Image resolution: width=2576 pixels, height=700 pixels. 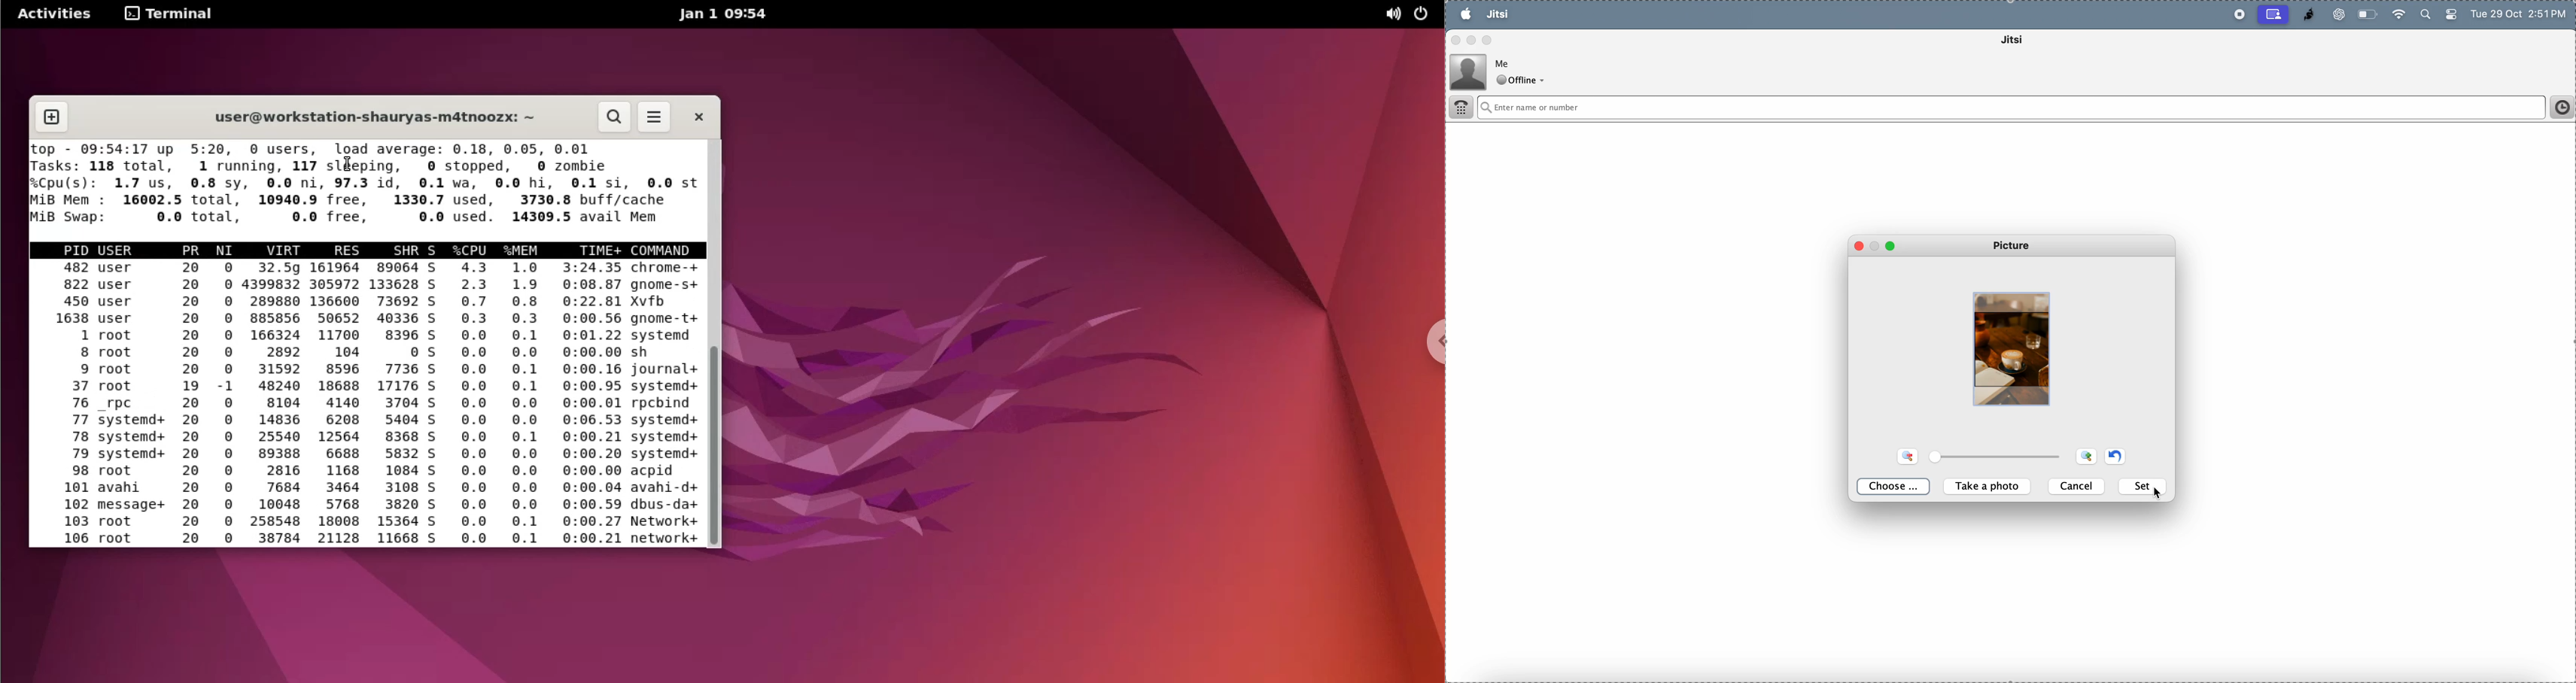 What do you see at coordinates (1456, 42) in the screenshot?
I see `close window` at bounding box center [1456, 42].